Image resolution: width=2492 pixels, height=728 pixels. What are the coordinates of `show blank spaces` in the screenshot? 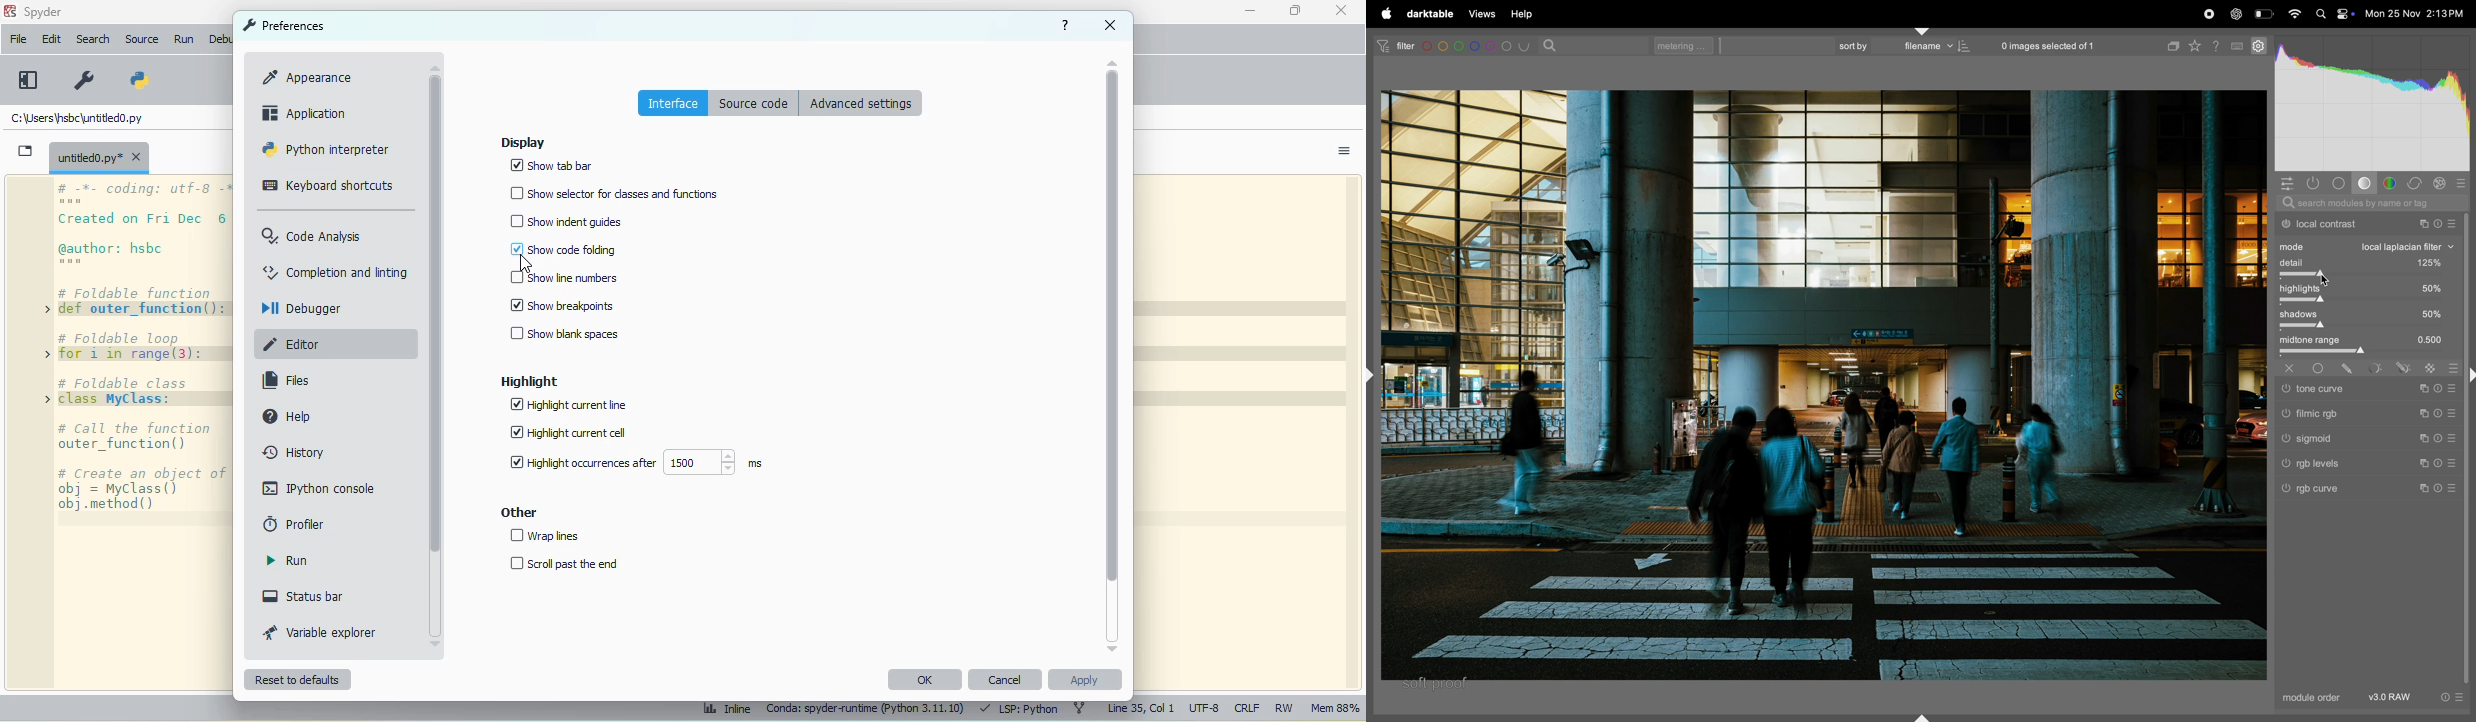 It's located at (564, 334).